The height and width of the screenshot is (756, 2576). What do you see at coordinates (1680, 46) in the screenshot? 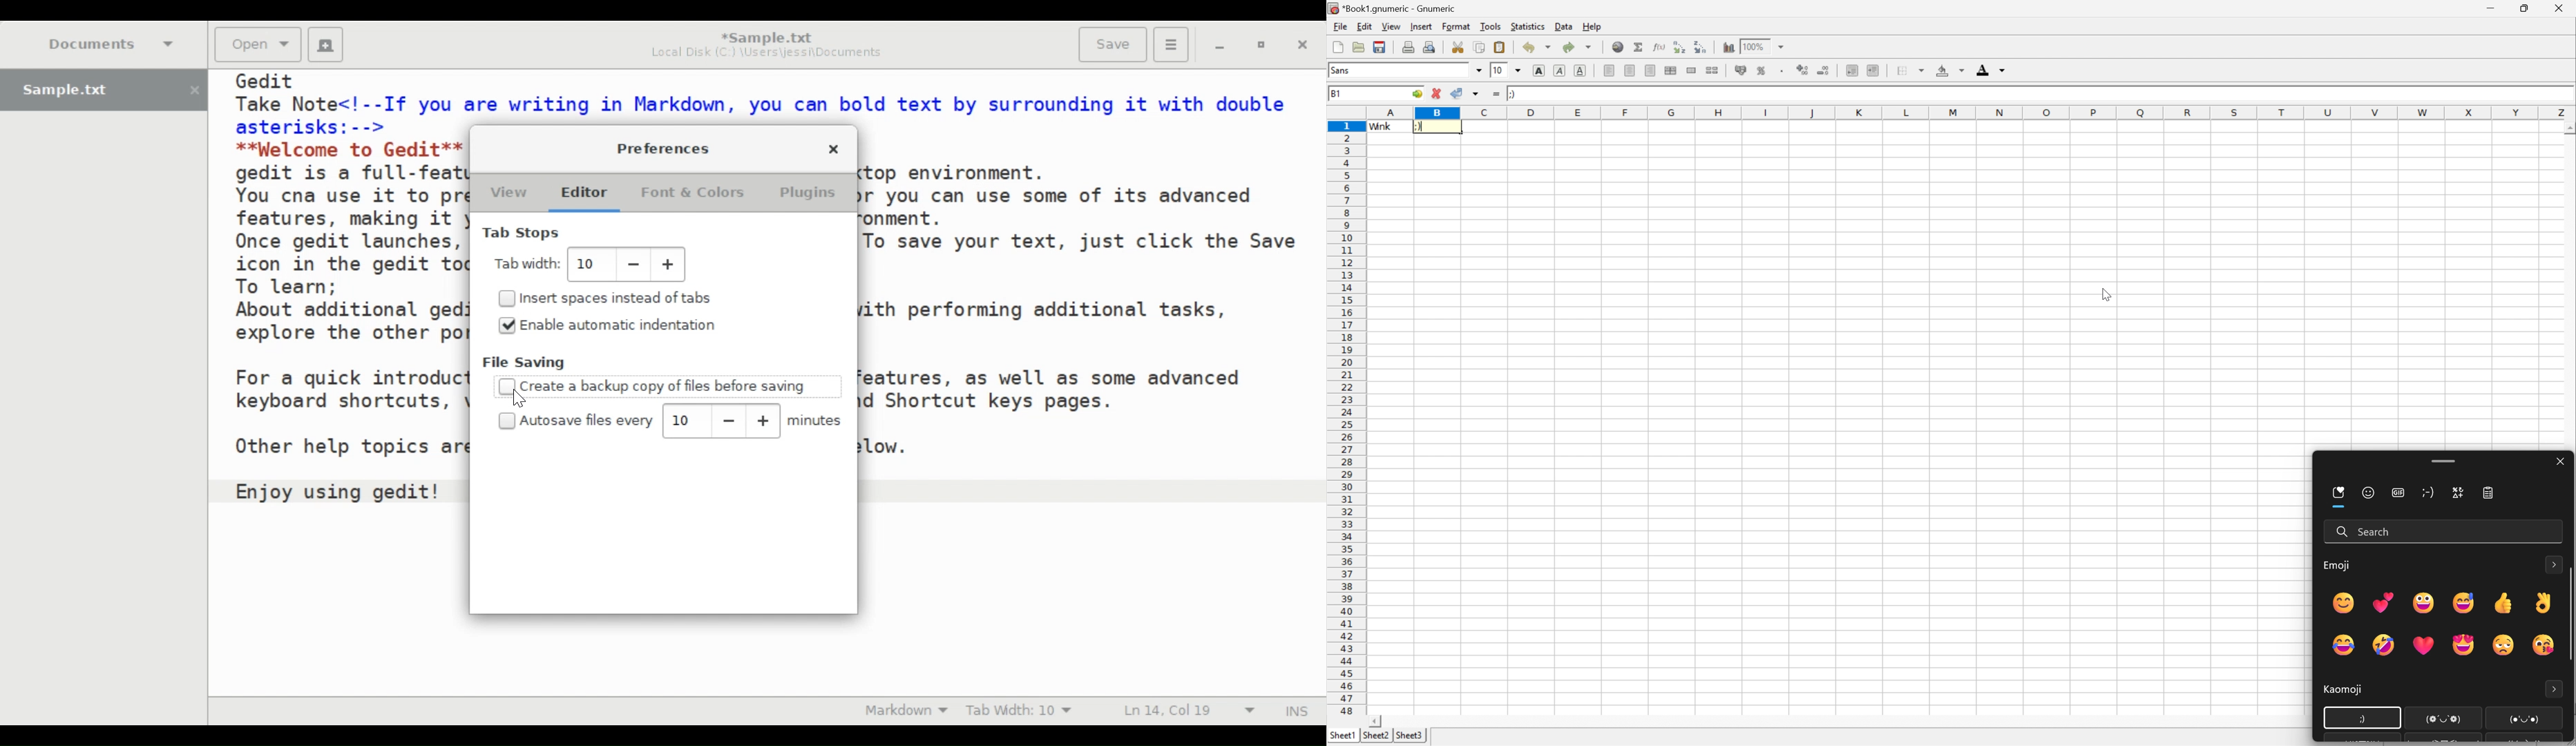
I see `Sort the selected region in ascending order based on the first column selected` at bounding box center [1680, 46].